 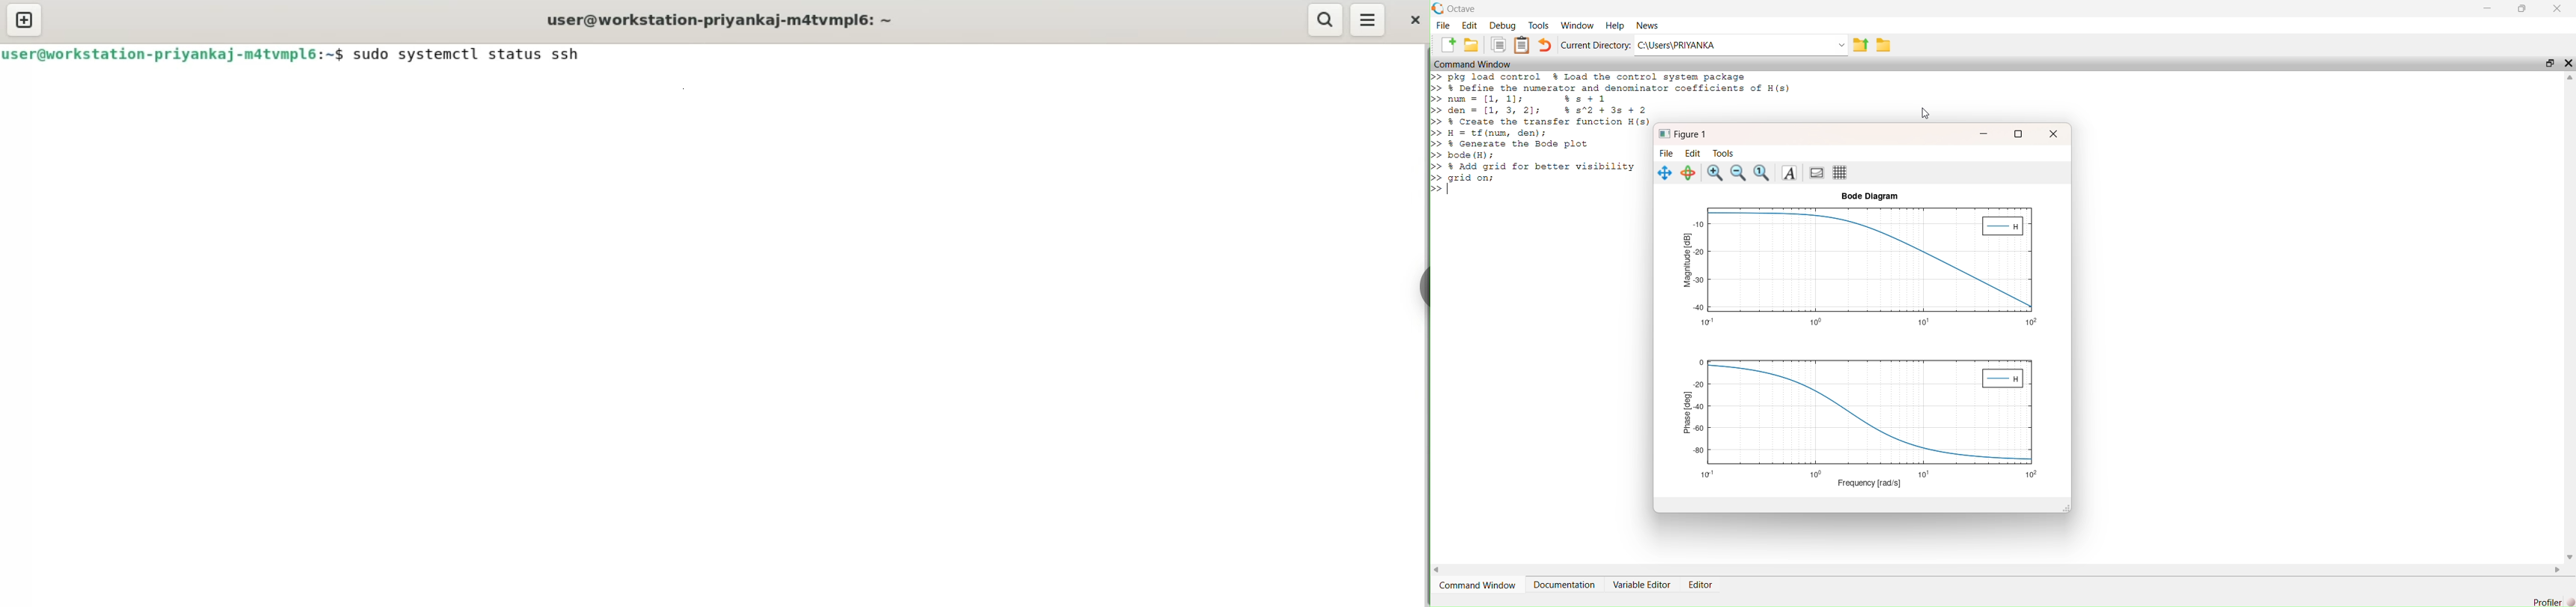 What do you see at coordinates (2557, 8) in the screenshot?
I see `close` at bounding box center [2557, 8].